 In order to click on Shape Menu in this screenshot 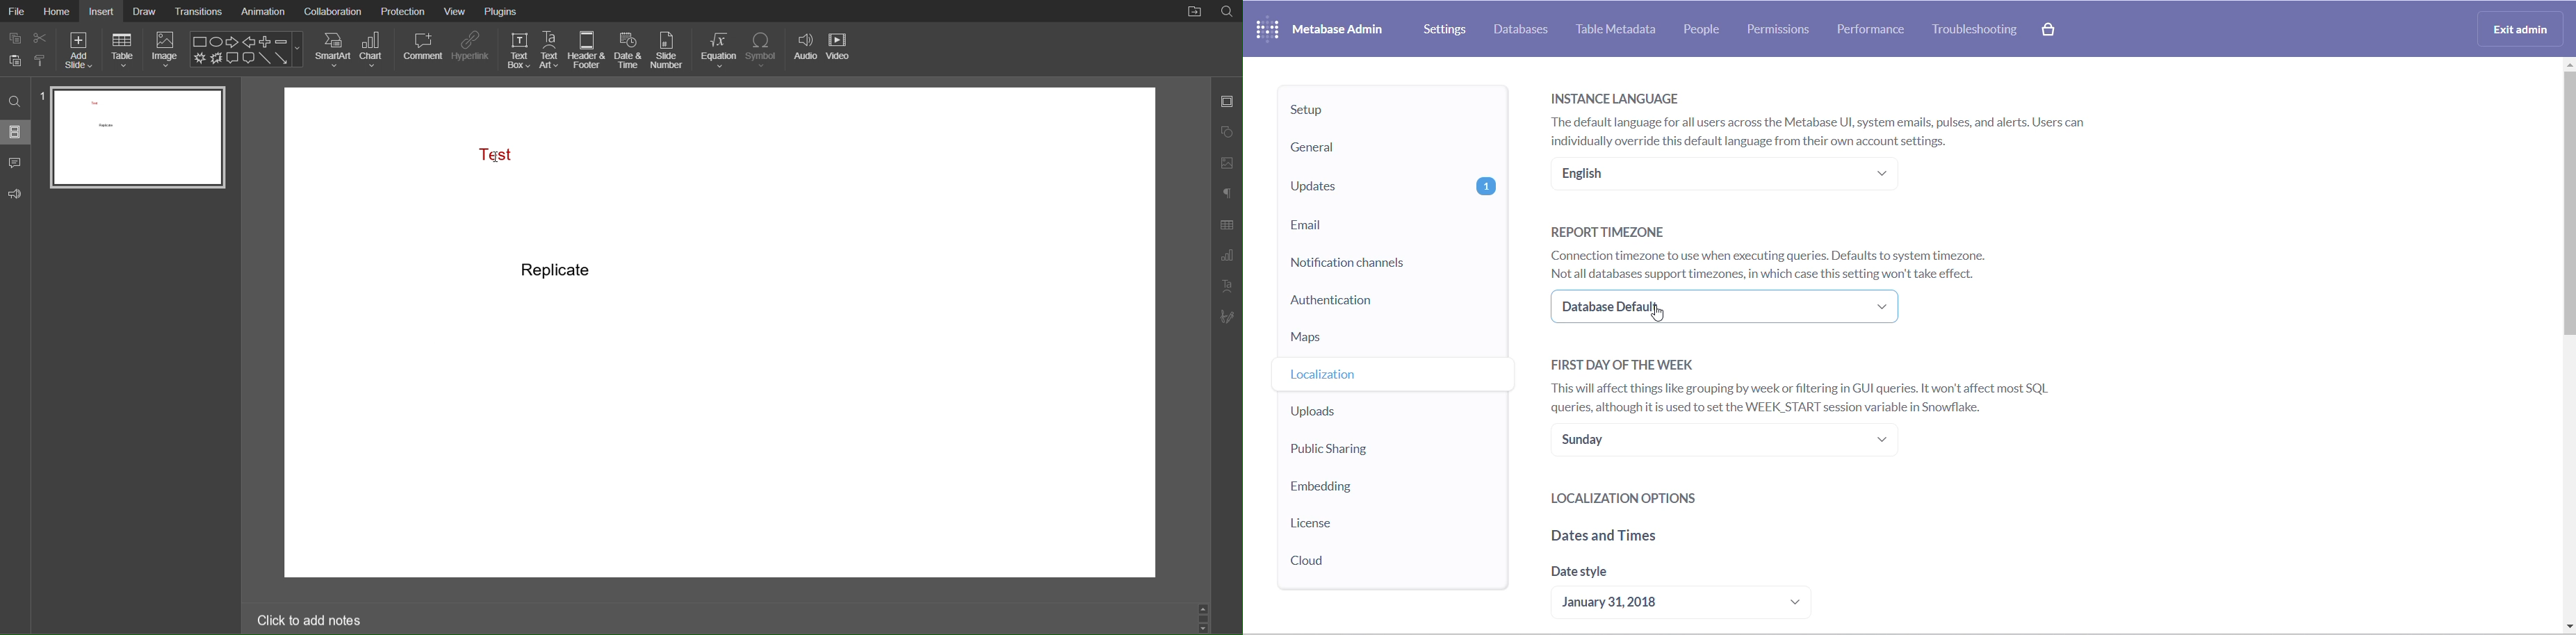, I will do `click(247, 49)`.